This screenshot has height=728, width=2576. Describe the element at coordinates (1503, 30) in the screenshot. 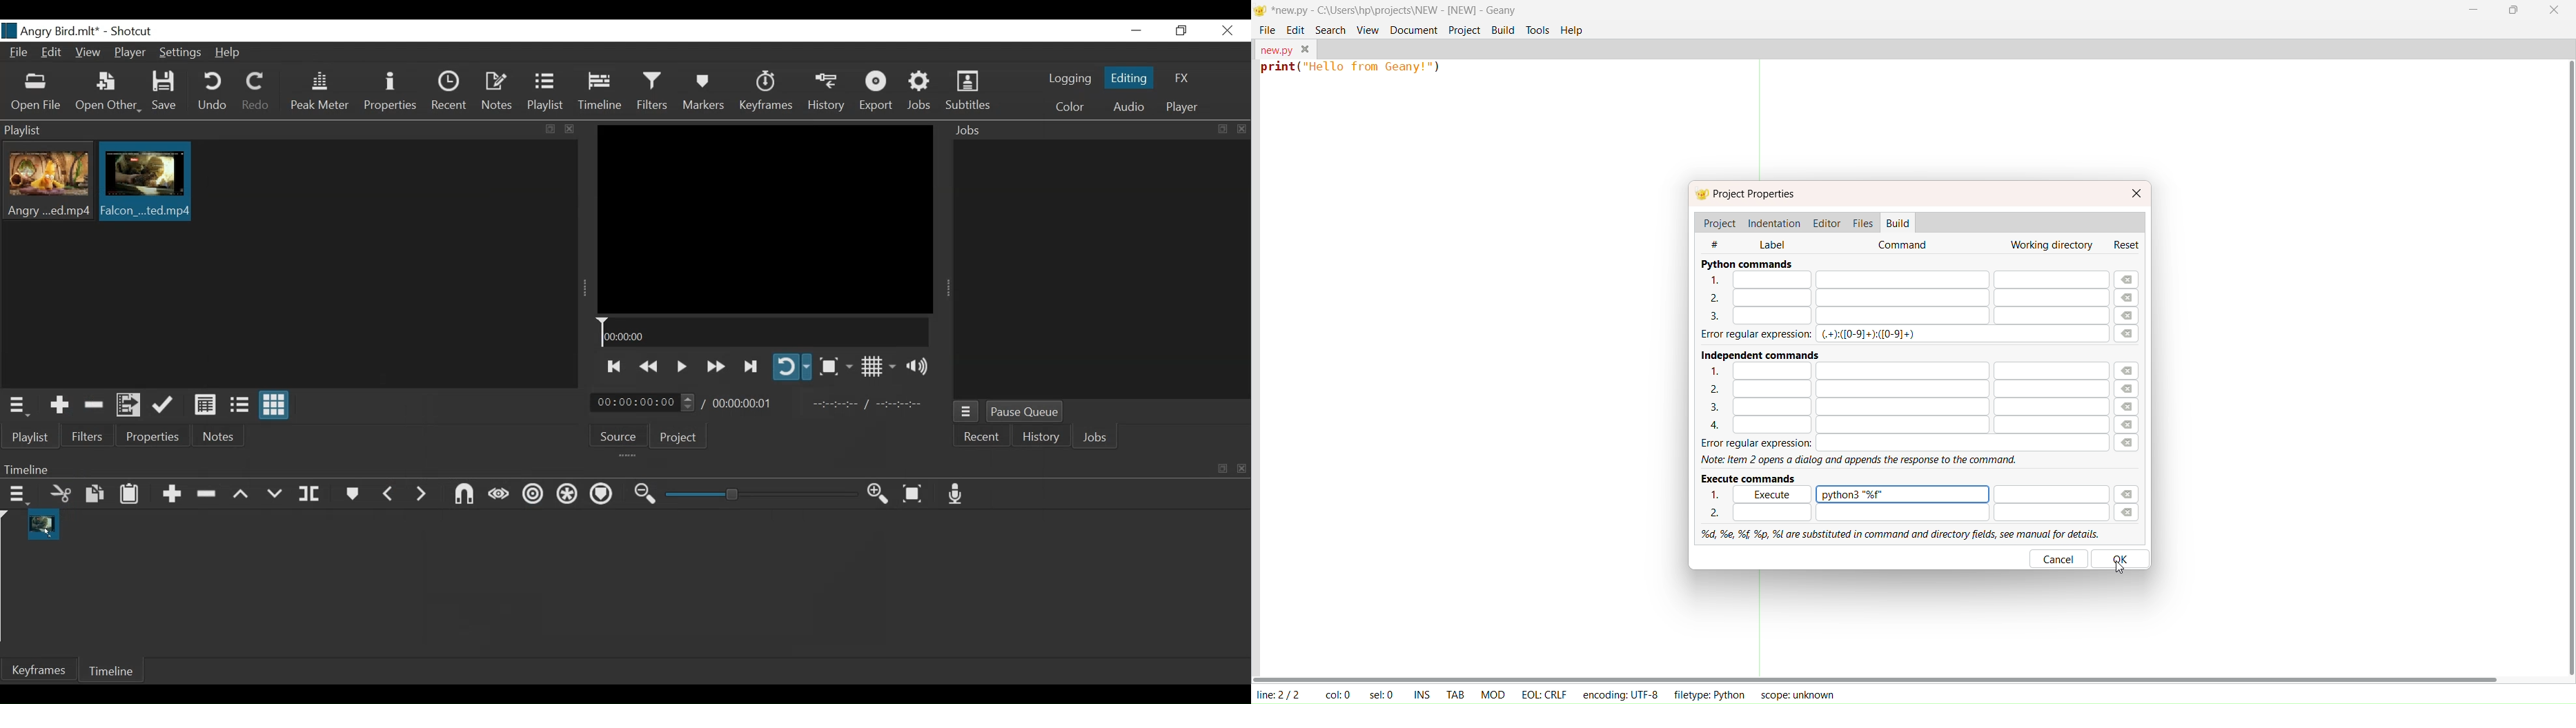

I see `build` at that location.